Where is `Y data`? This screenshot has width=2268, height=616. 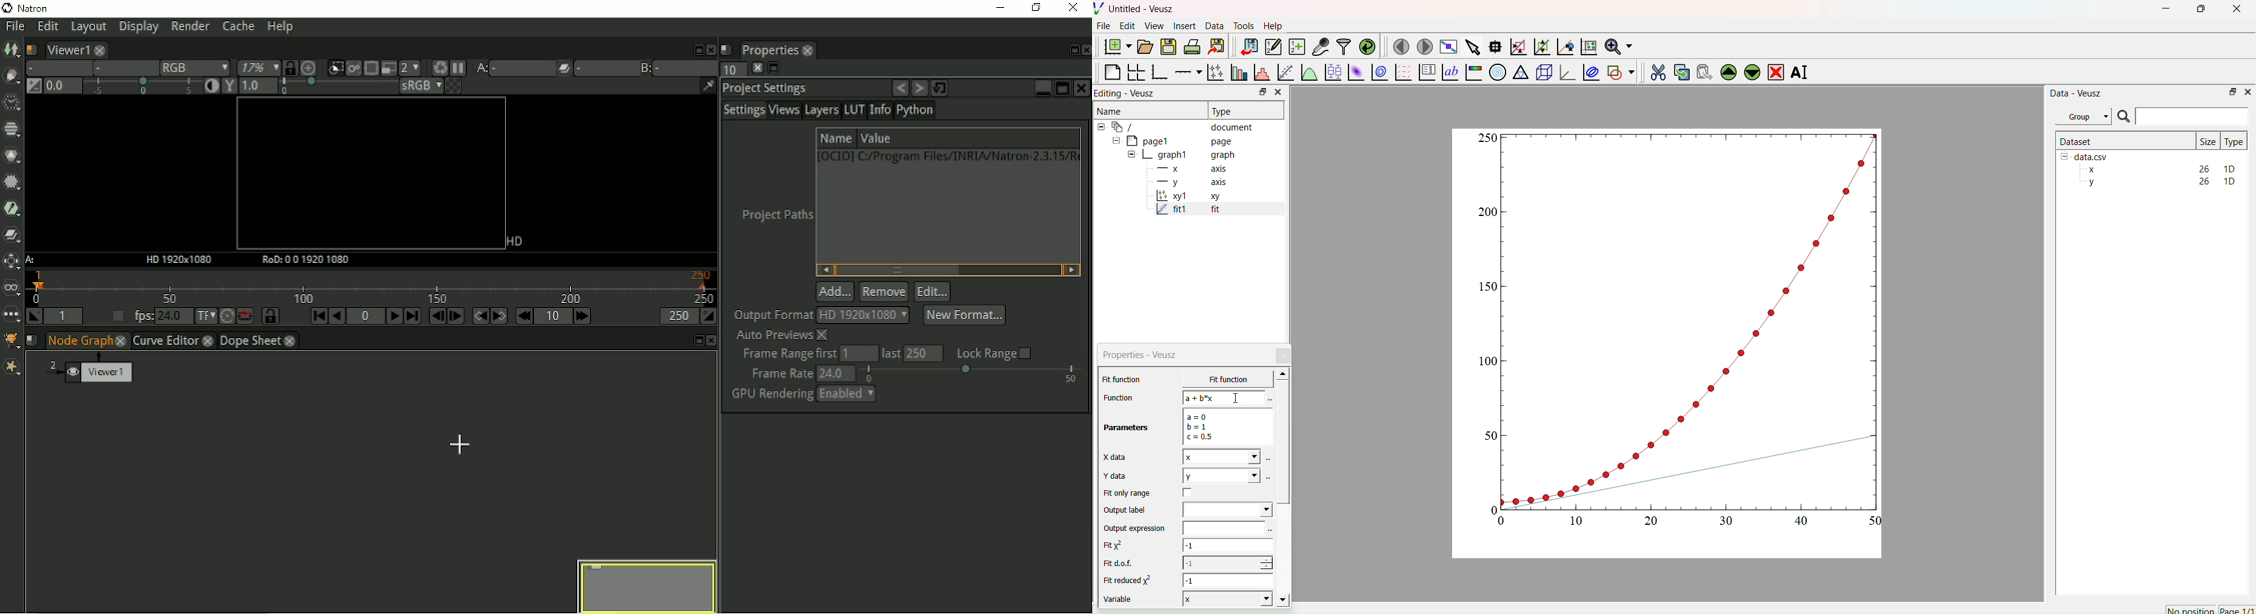 Y data is located at coordinates (1122, 476).